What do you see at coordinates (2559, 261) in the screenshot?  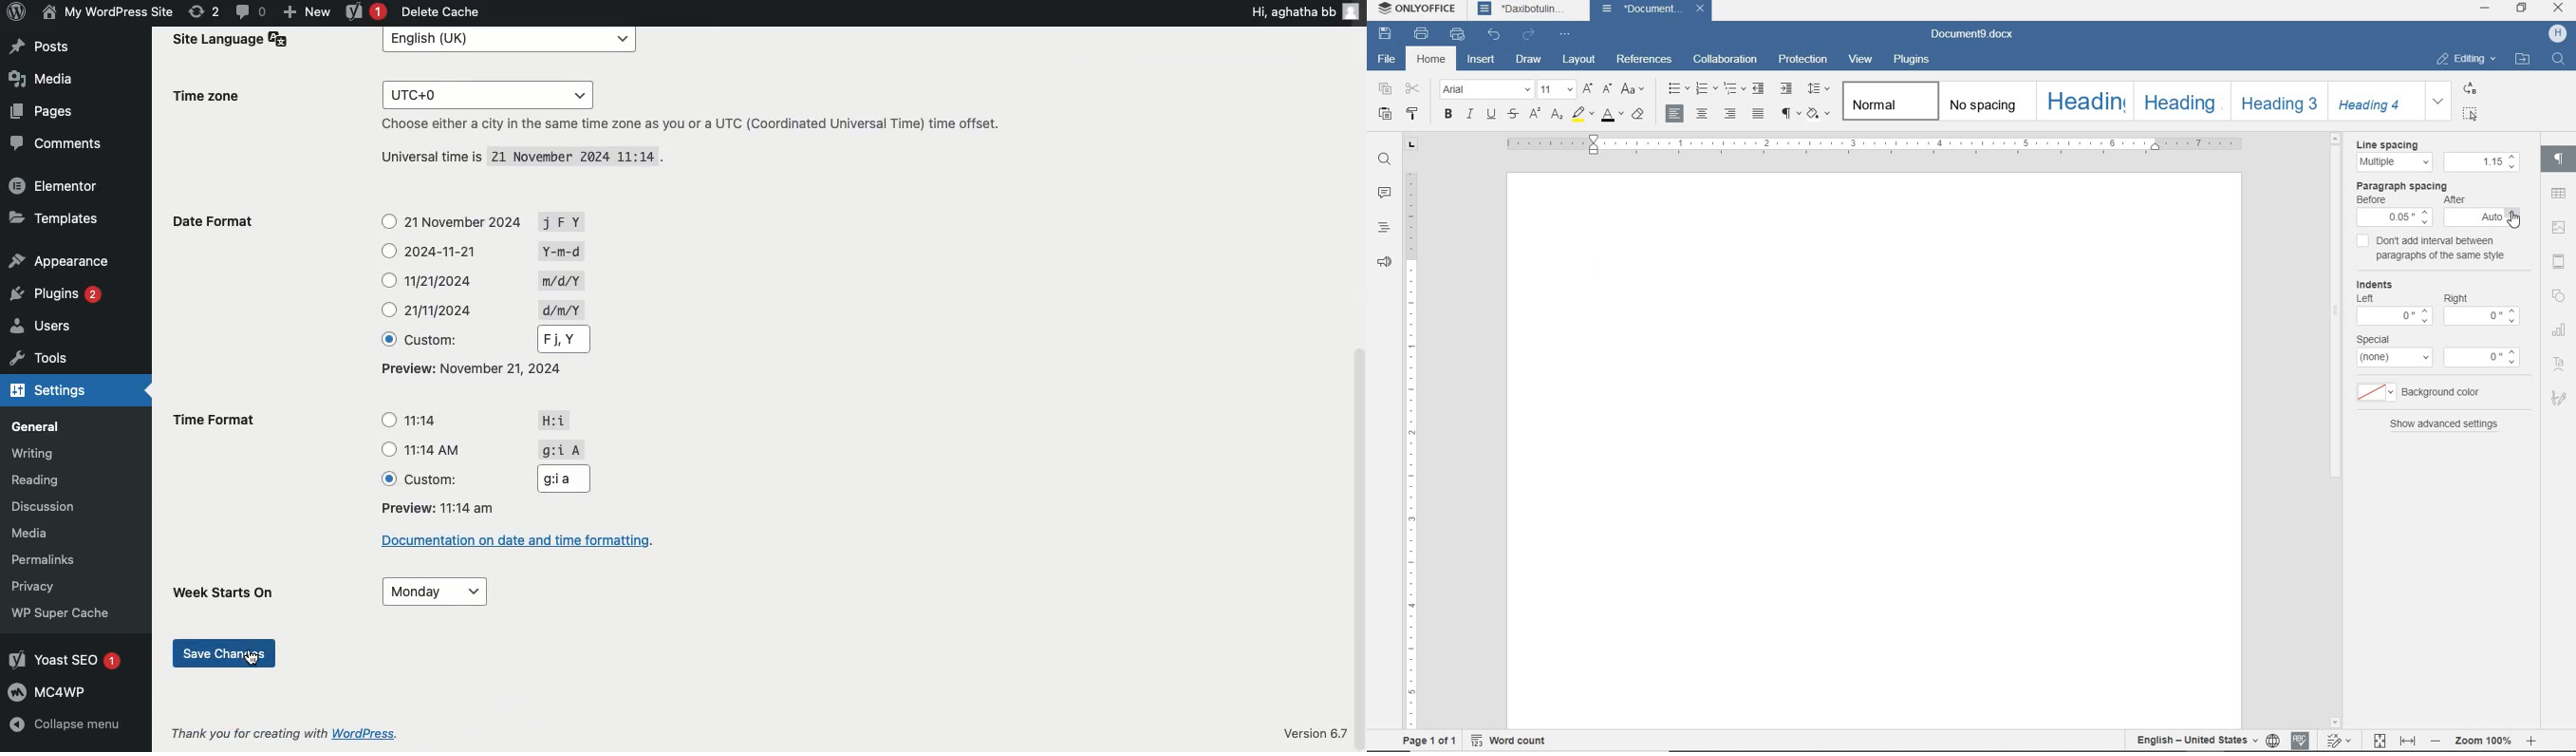 I see `header and footer` at bounding box center [2559, 261].